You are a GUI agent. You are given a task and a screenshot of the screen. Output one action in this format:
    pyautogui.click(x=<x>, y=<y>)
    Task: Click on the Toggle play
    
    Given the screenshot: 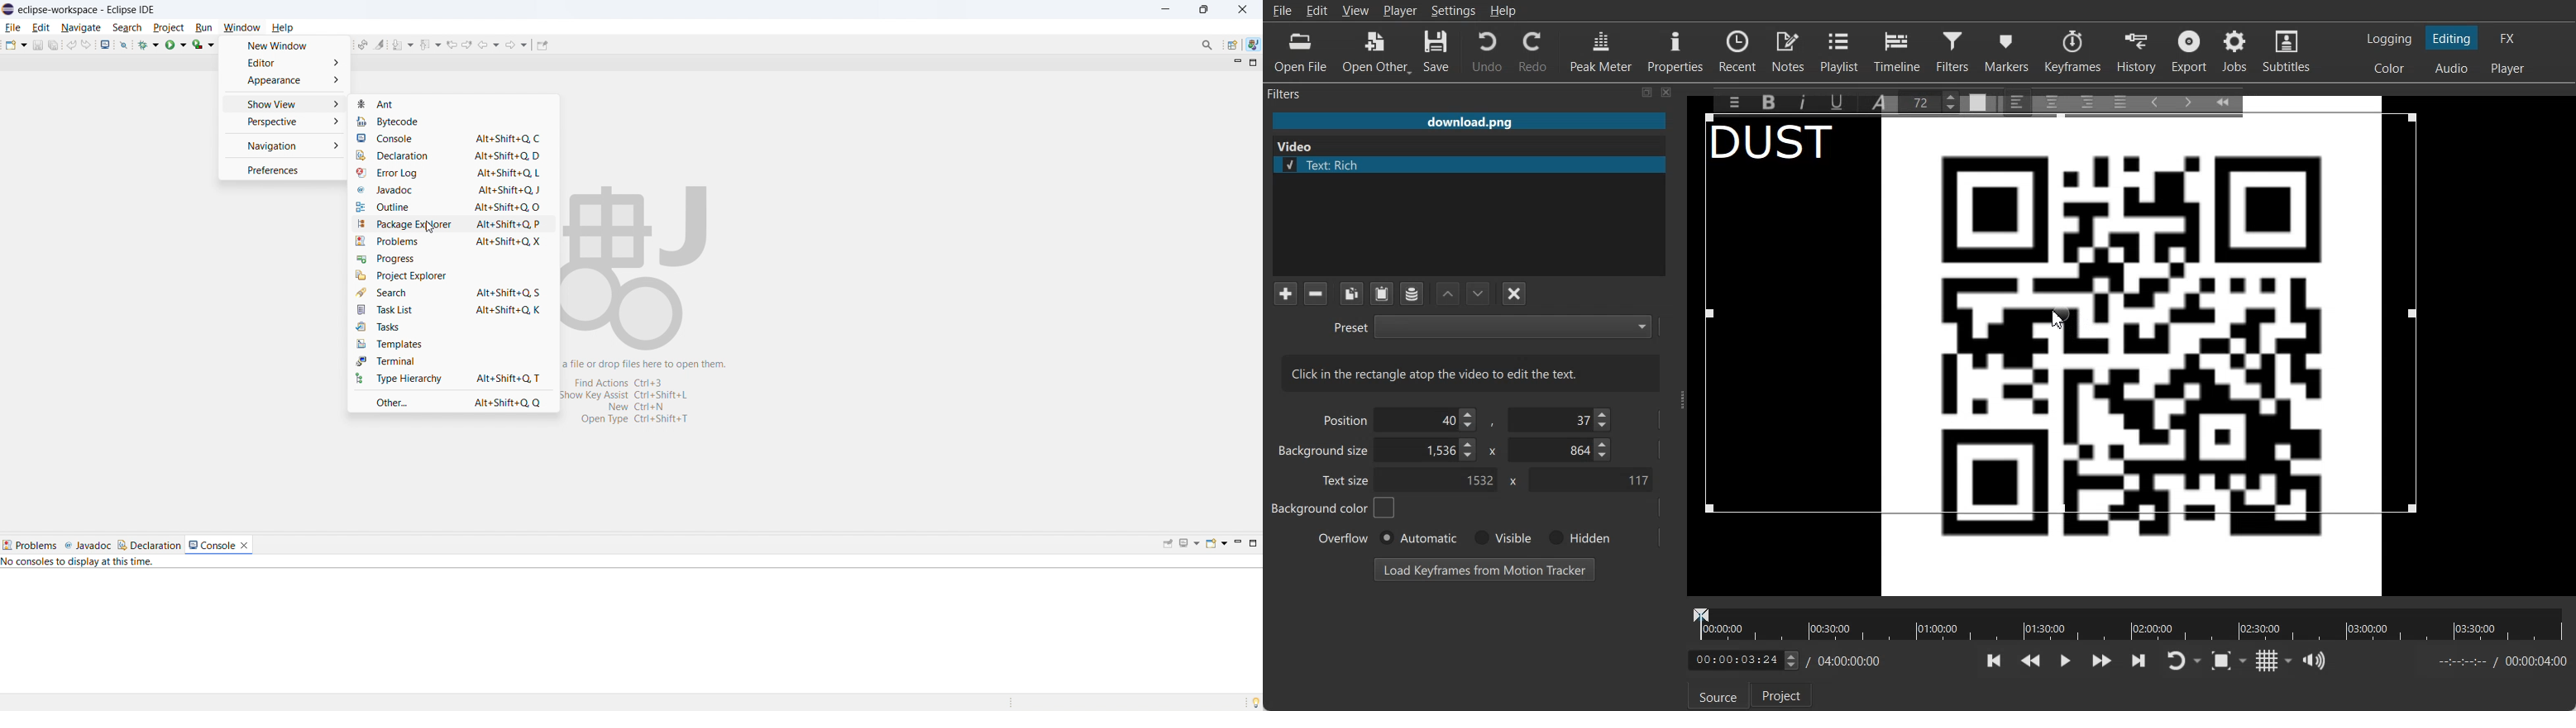 What is the action you would take?
    pyautogui.click(x=2066, y=661)
    